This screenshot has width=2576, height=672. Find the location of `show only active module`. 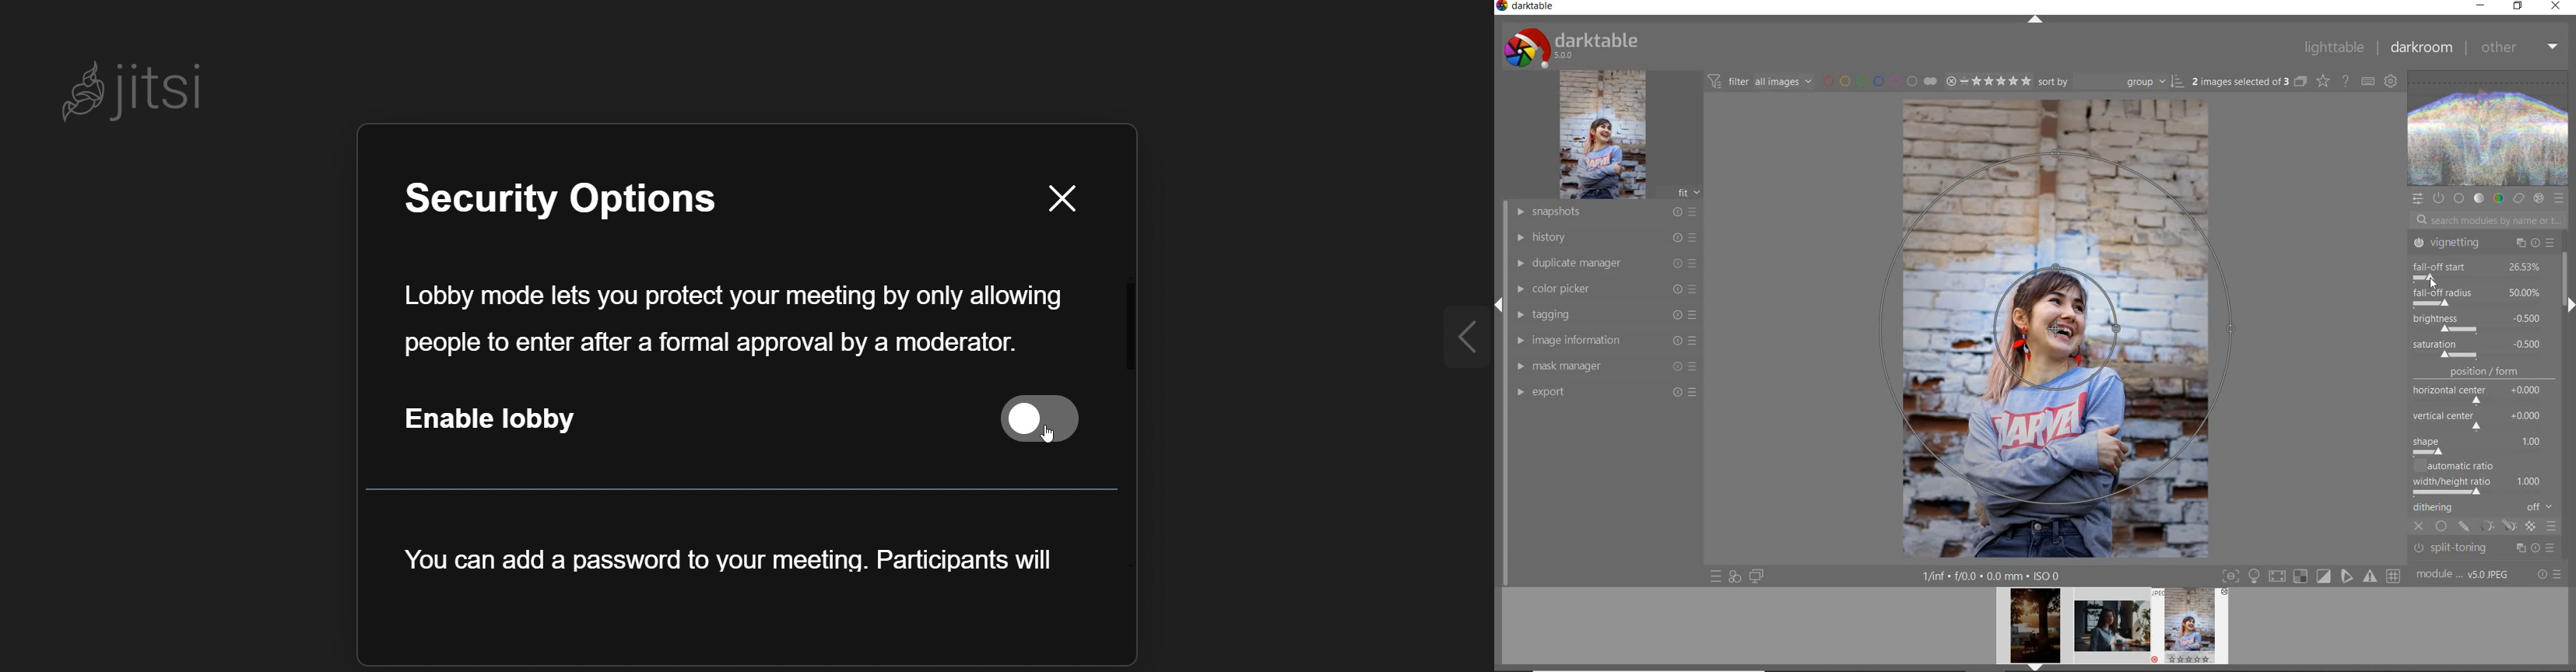

show only active module is located at coordinates (2438, 198).